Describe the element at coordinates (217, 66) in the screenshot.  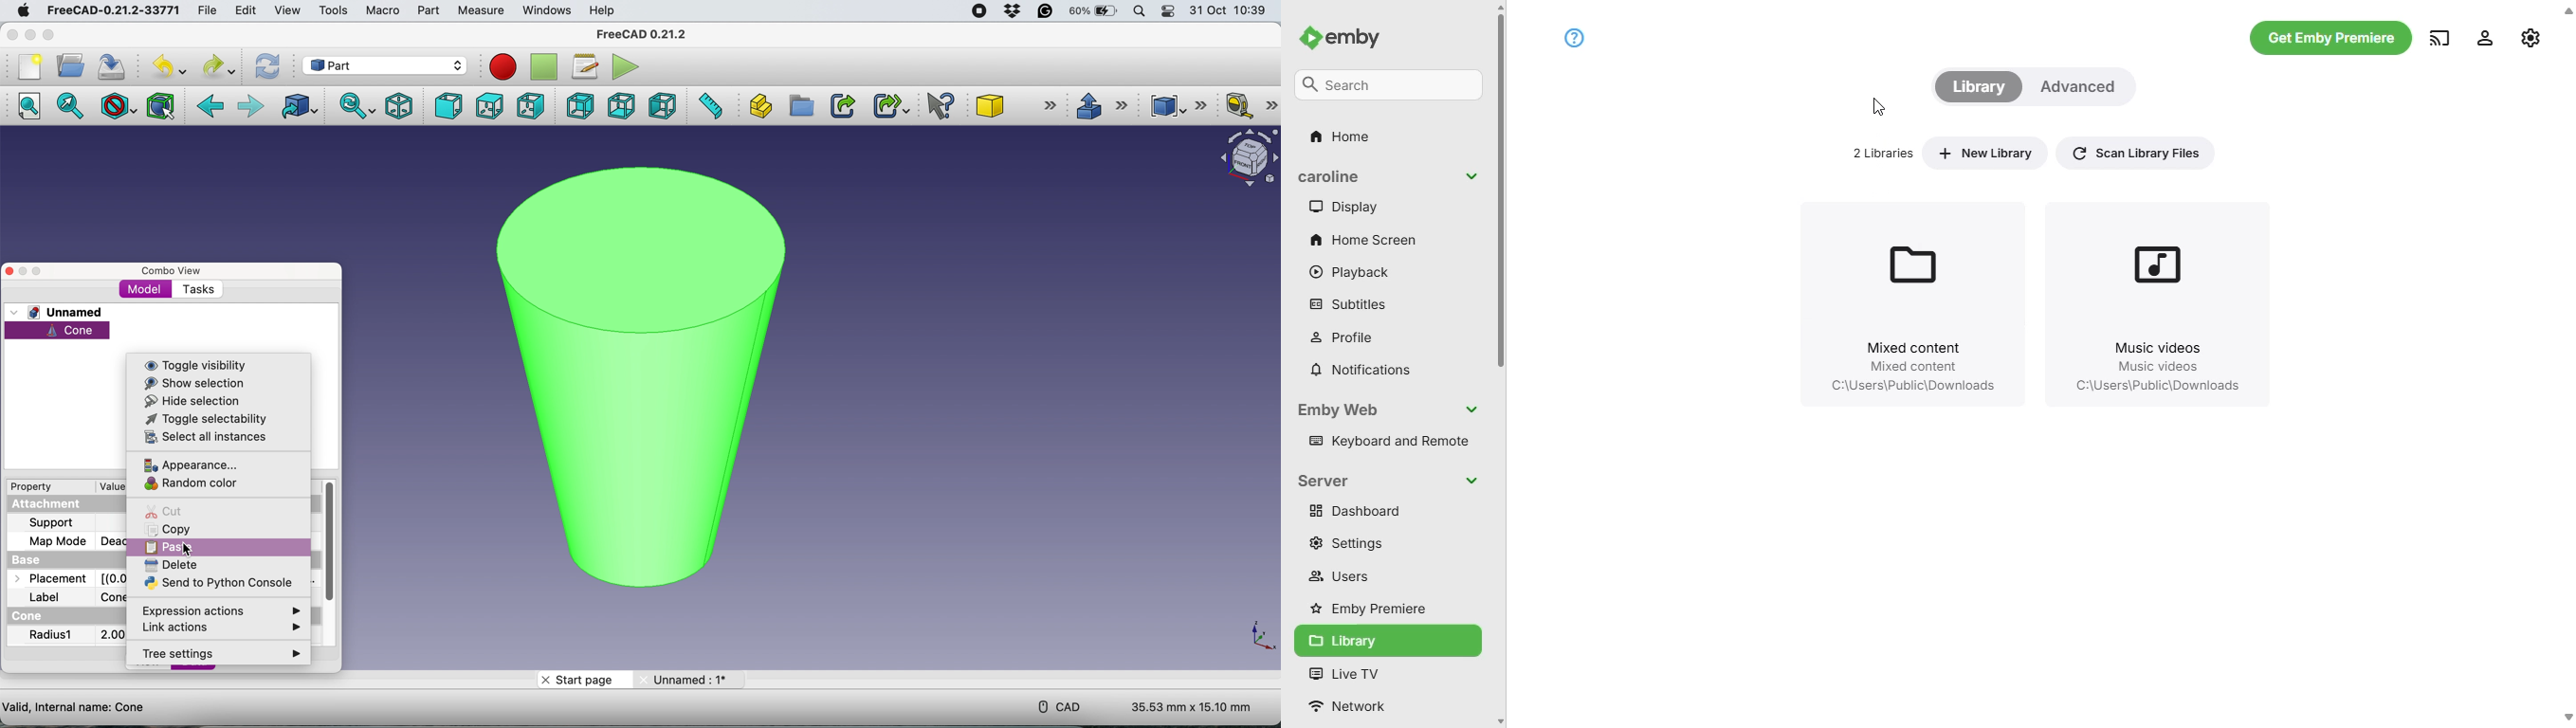
I see `redo` at that location.